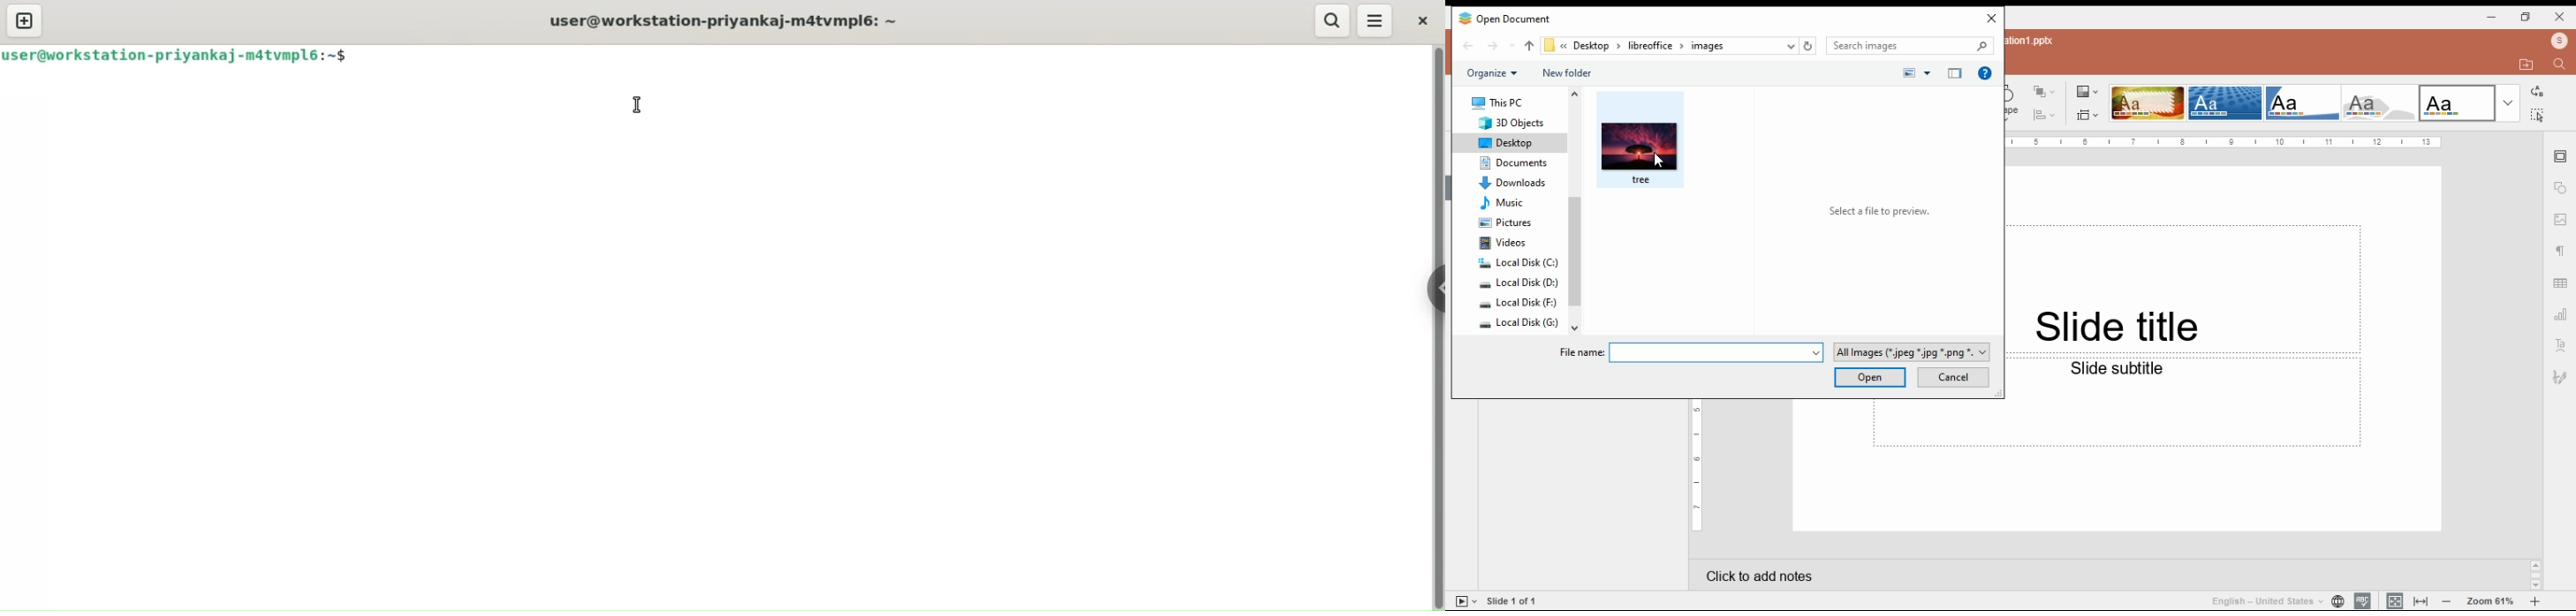  Describe the element at coordinates (2045, 93) in the screenshot. I see `arrange shapes` at that location.